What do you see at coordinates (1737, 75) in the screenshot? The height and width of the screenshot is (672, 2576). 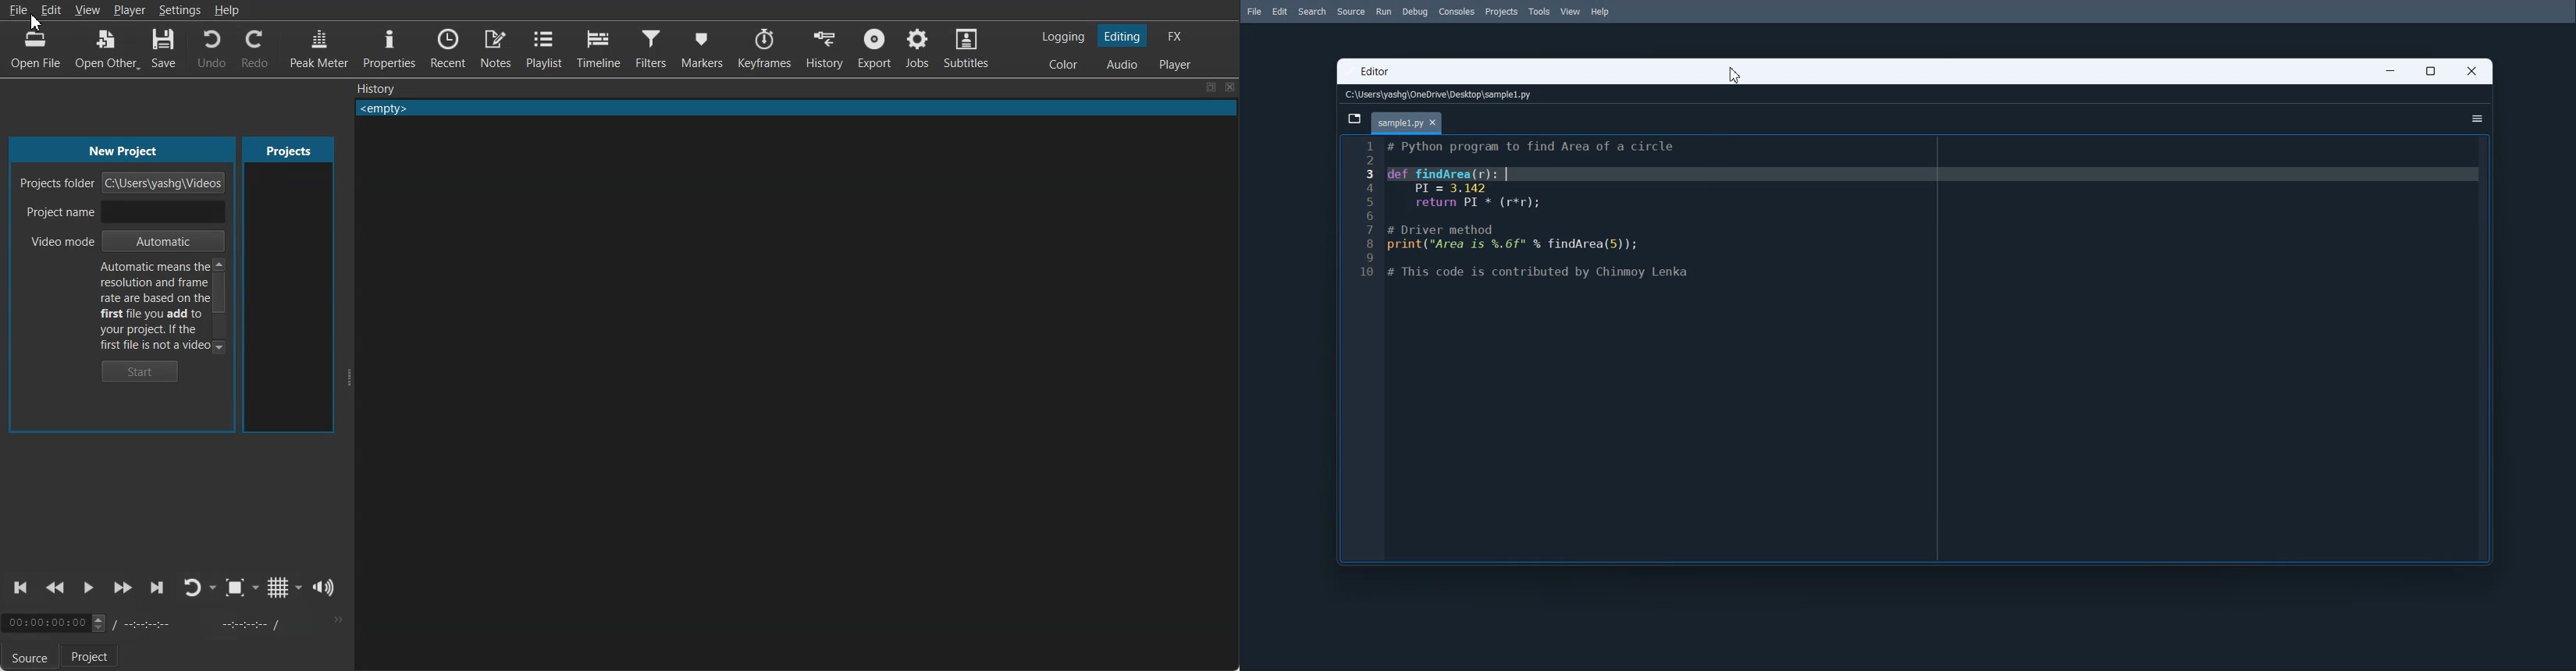 I see `Cursor` at bounding box center [1737, 75].